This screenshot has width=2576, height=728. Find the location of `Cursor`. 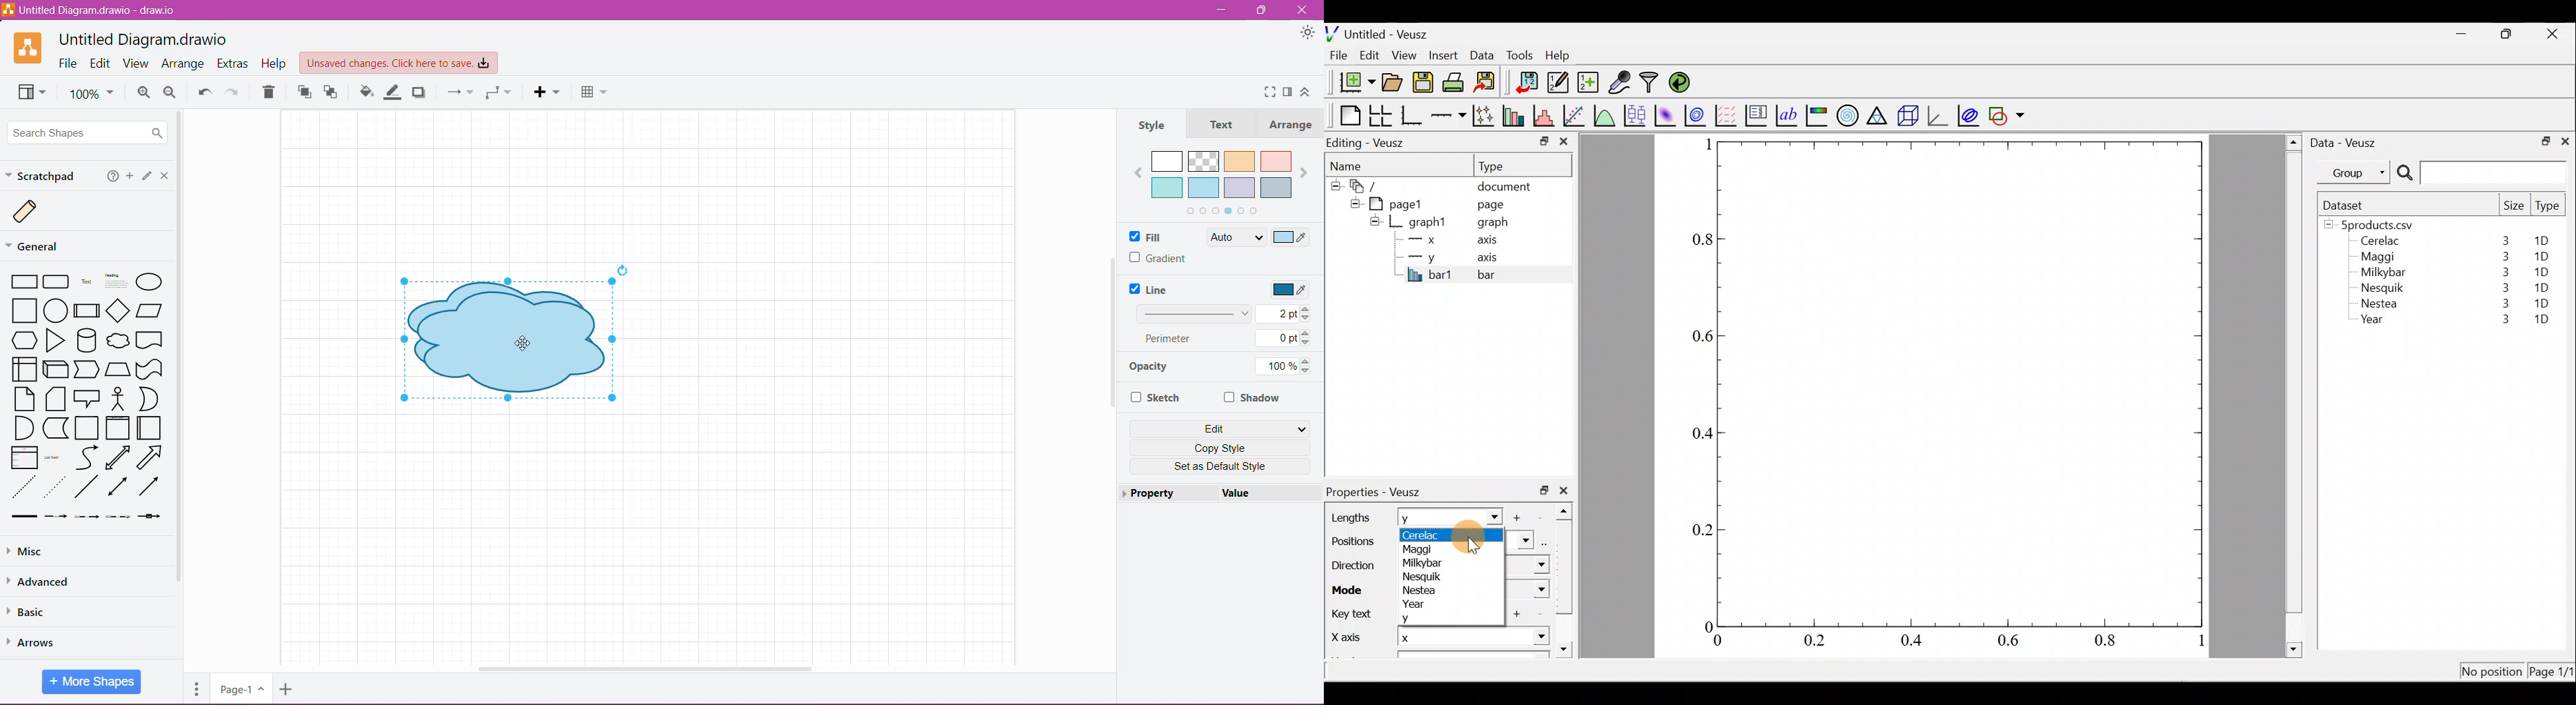

Cursor is located at coordinates (527, 341).